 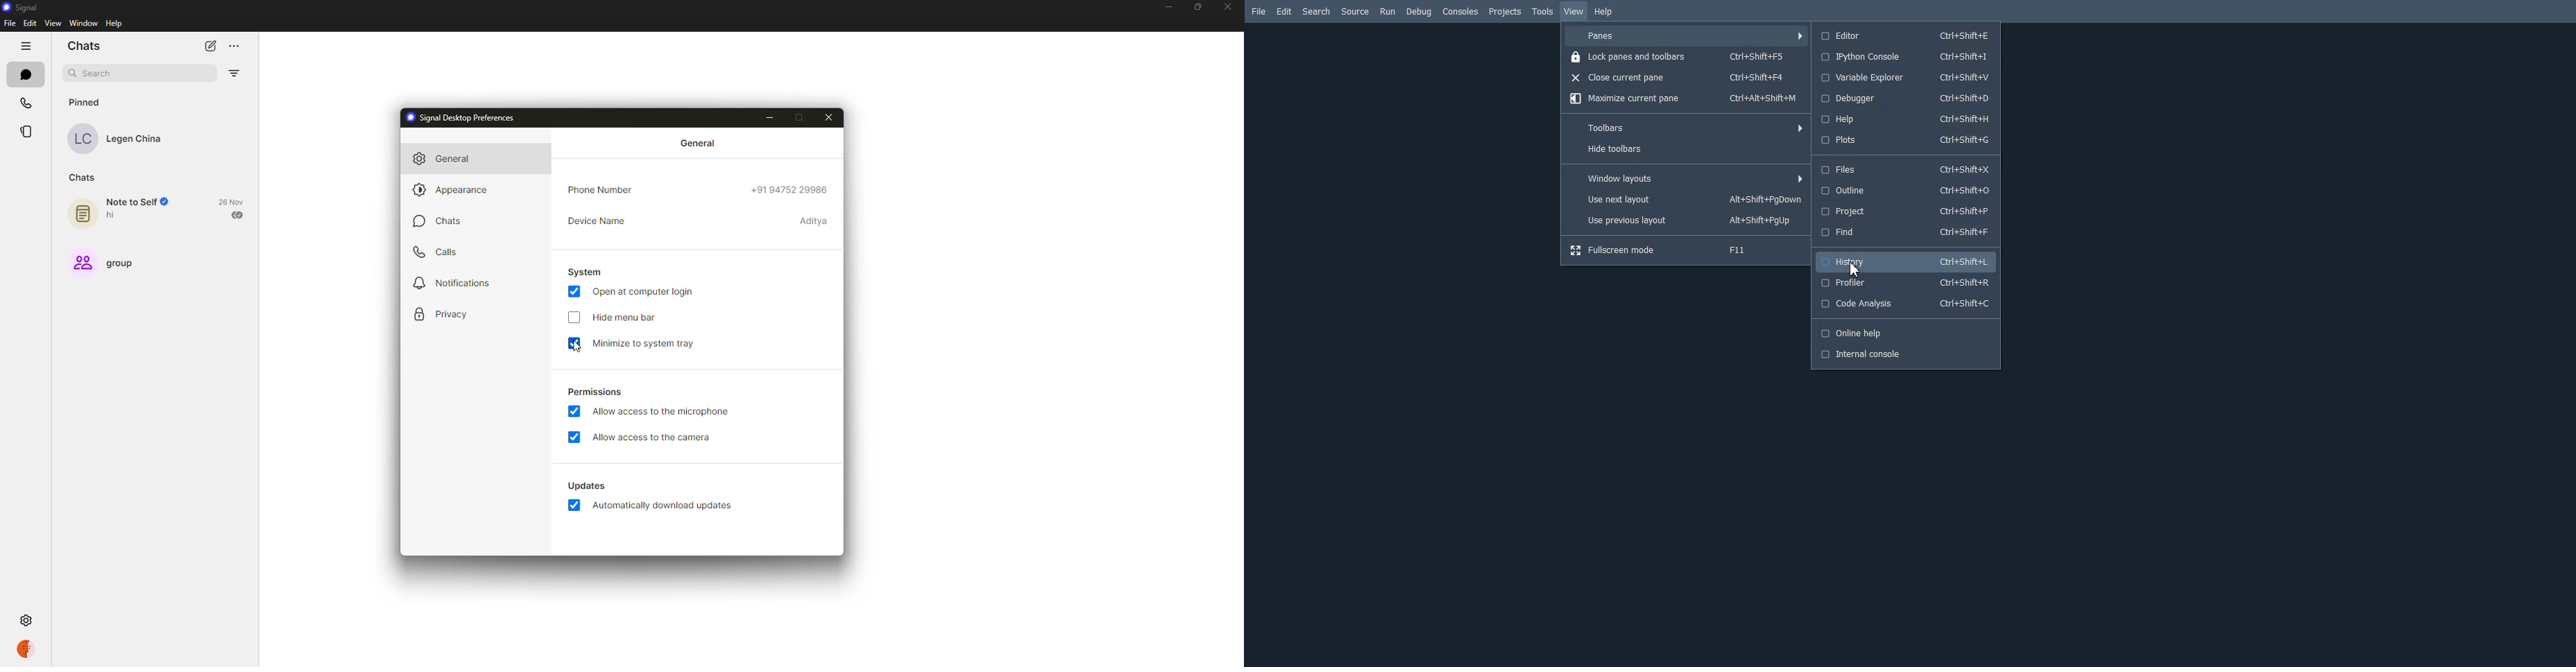 I want to click on help, so click(x=115, y=25).